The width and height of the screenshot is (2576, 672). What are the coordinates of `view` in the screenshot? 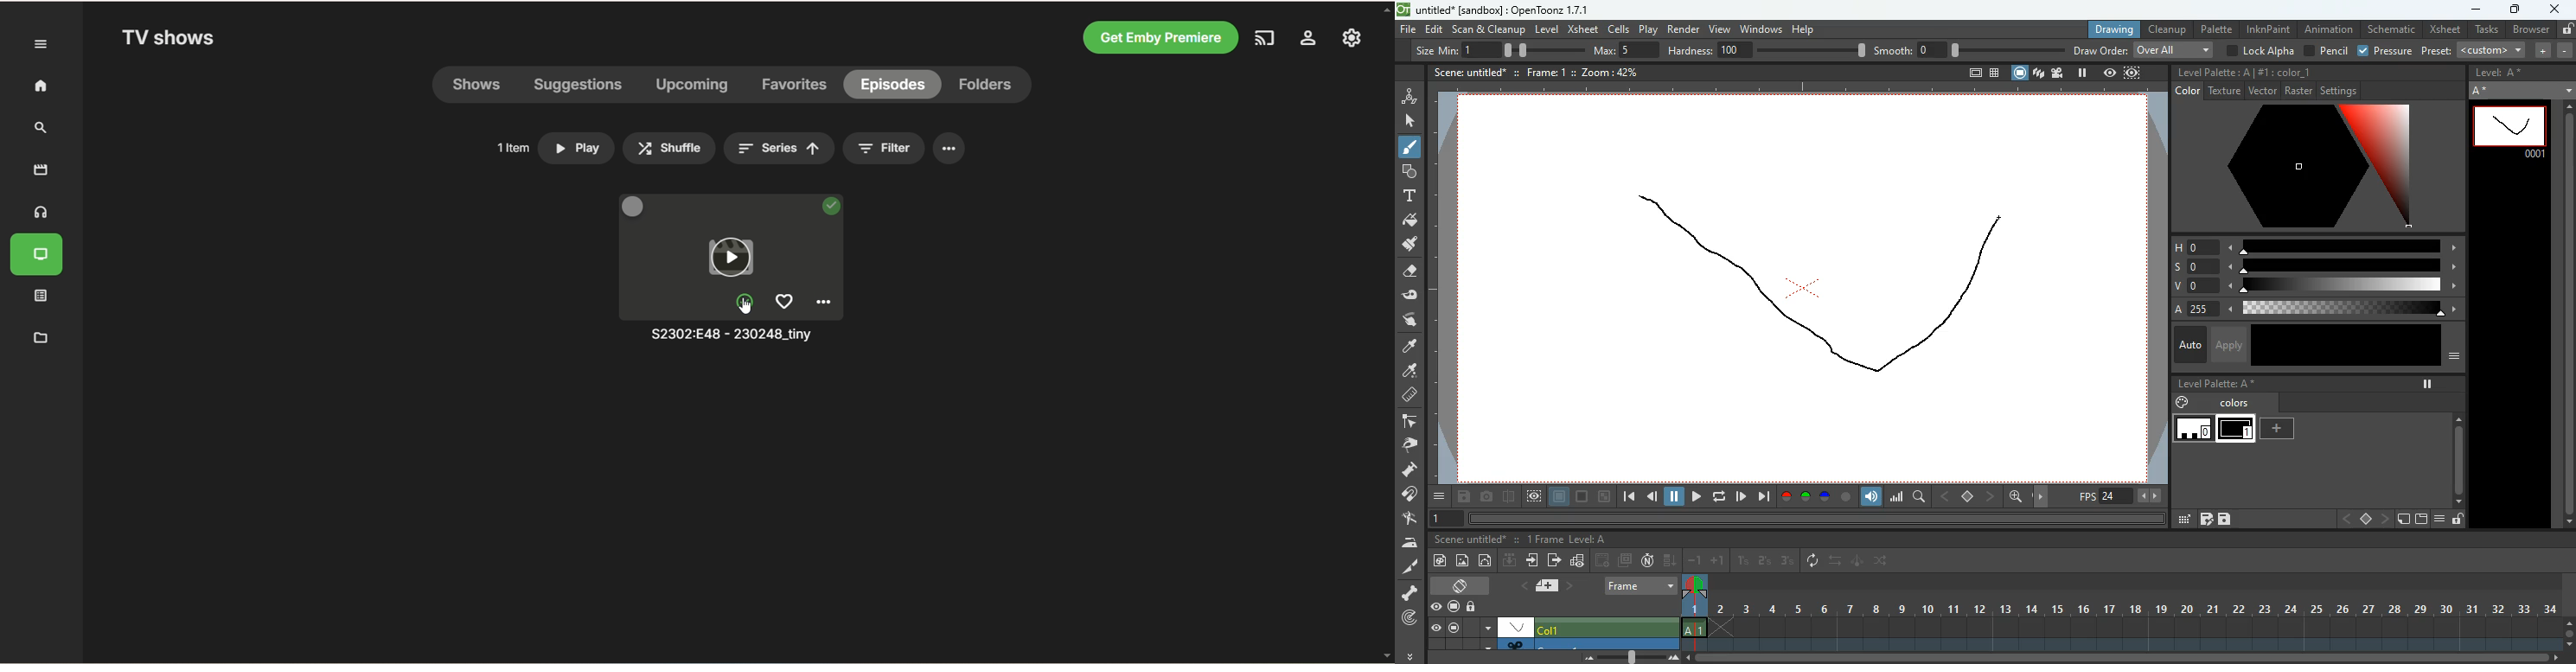 It's located at (2110, 73).